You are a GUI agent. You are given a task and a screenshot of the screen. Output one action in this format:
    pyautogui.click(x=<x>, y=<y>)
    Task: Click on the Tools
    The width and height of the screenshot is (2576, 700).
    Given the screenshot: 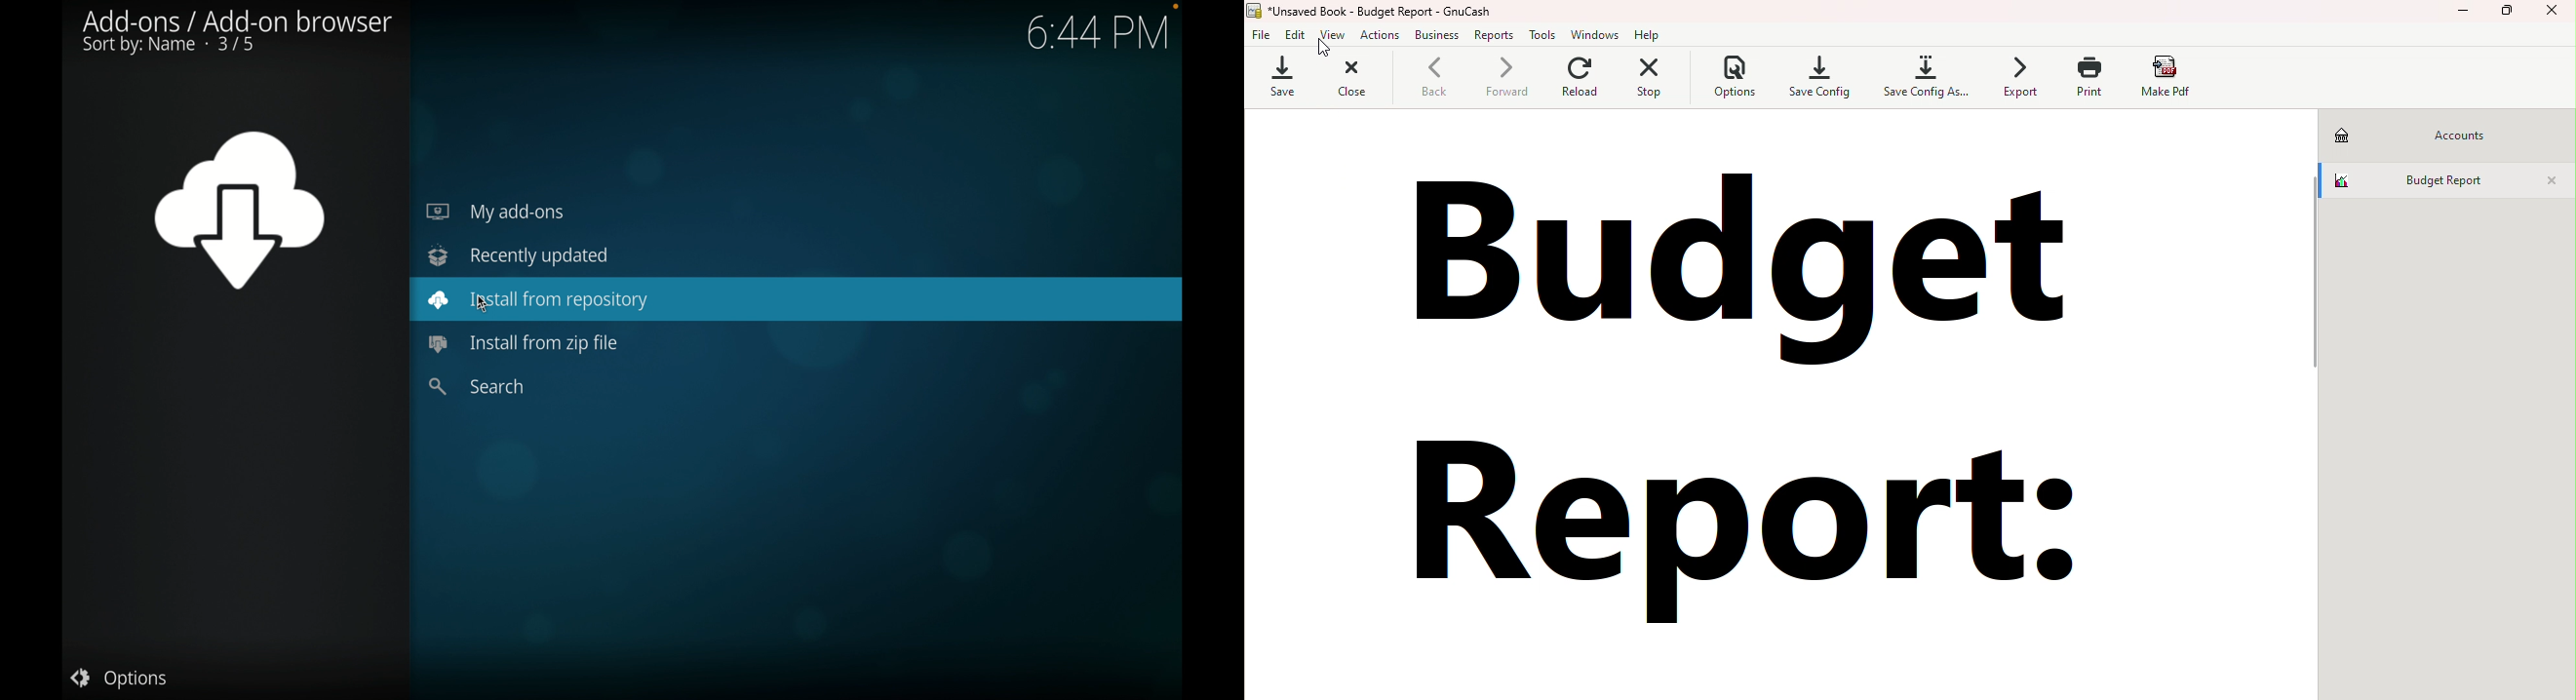 What is the action you would take?
    pyautogui.click(x=1544, y=35)
    